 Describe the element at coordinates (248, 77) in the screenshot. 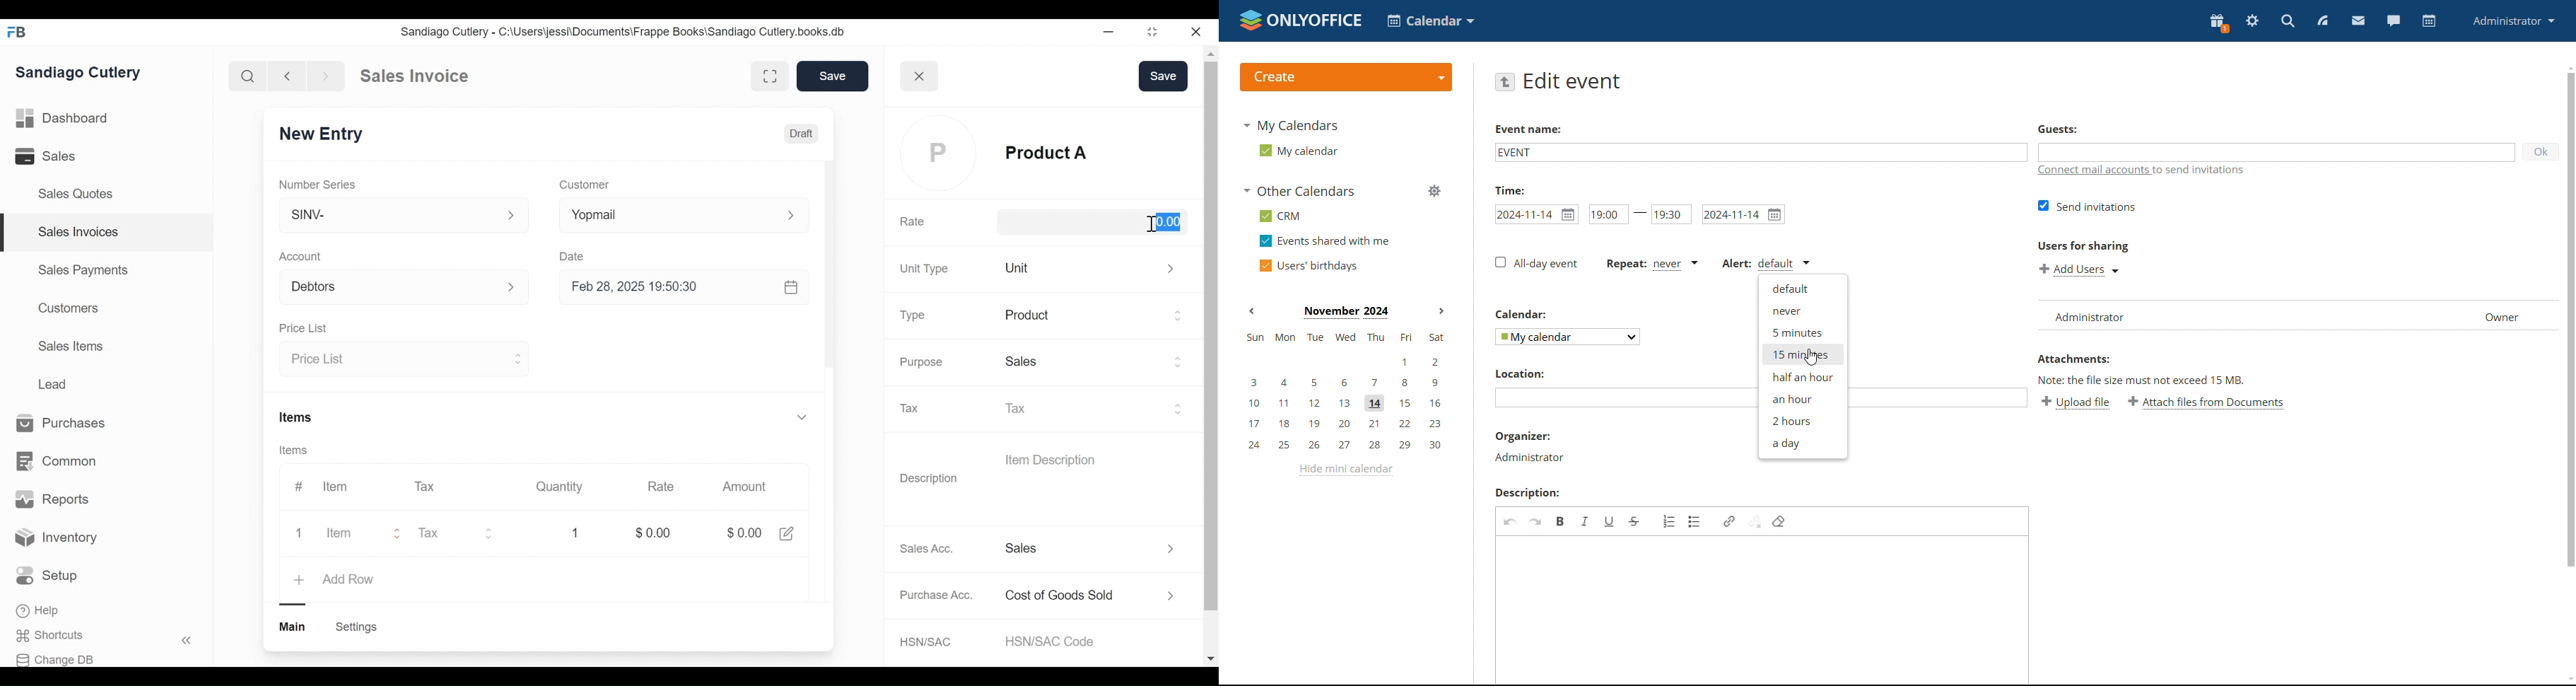

I see `search` at that location.